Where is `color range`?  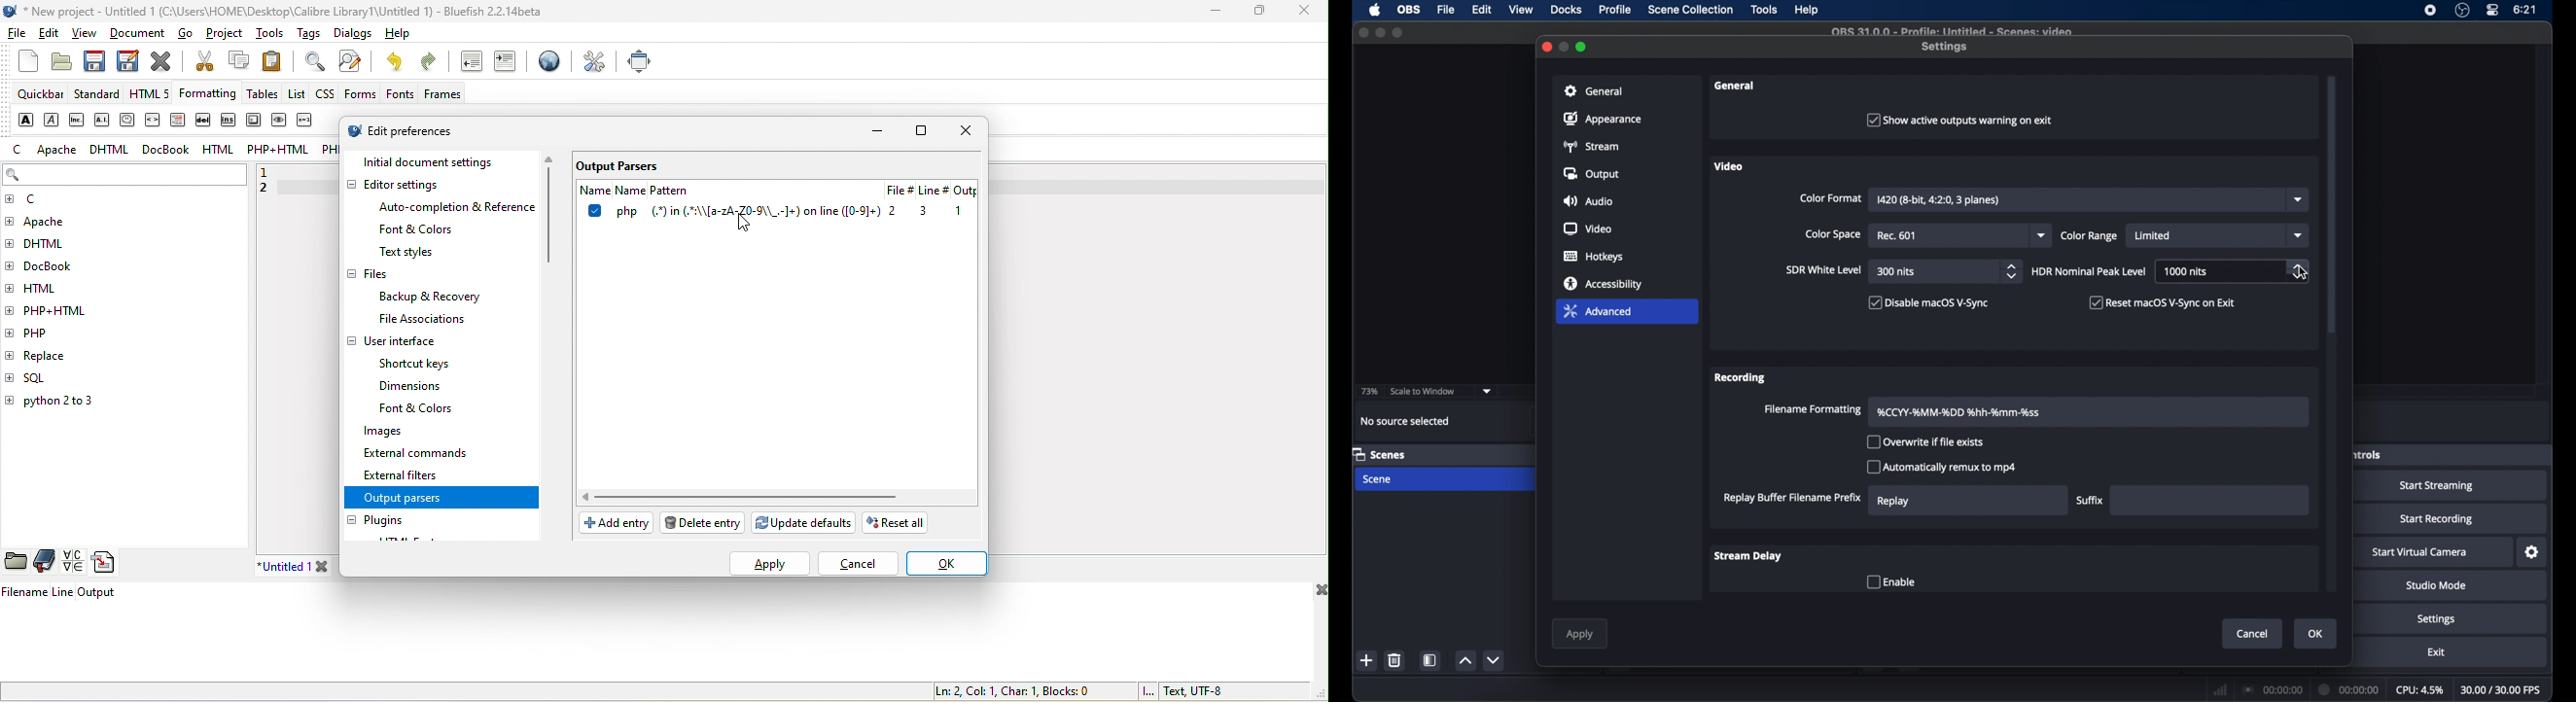
color range is located at coordinates (2089, 235).